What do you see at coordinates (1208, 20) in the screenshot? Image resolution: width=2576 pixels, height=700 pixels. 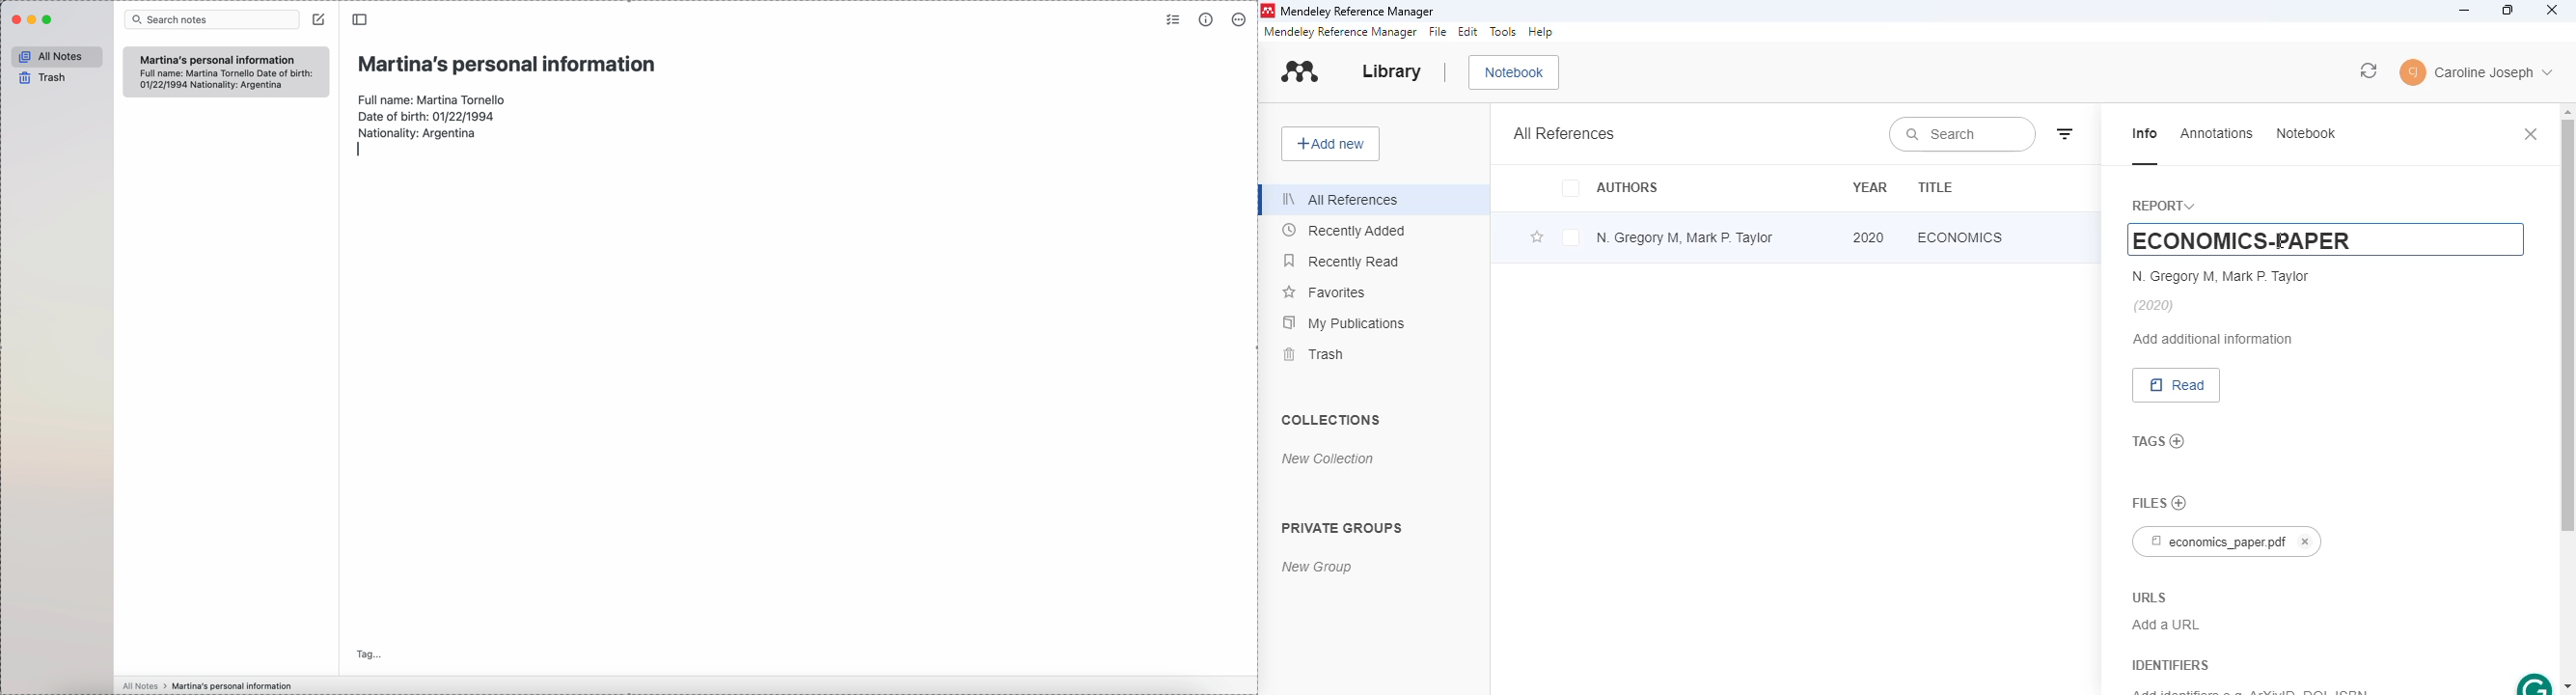 I see `metrics` at bounding box center [1208, 20].